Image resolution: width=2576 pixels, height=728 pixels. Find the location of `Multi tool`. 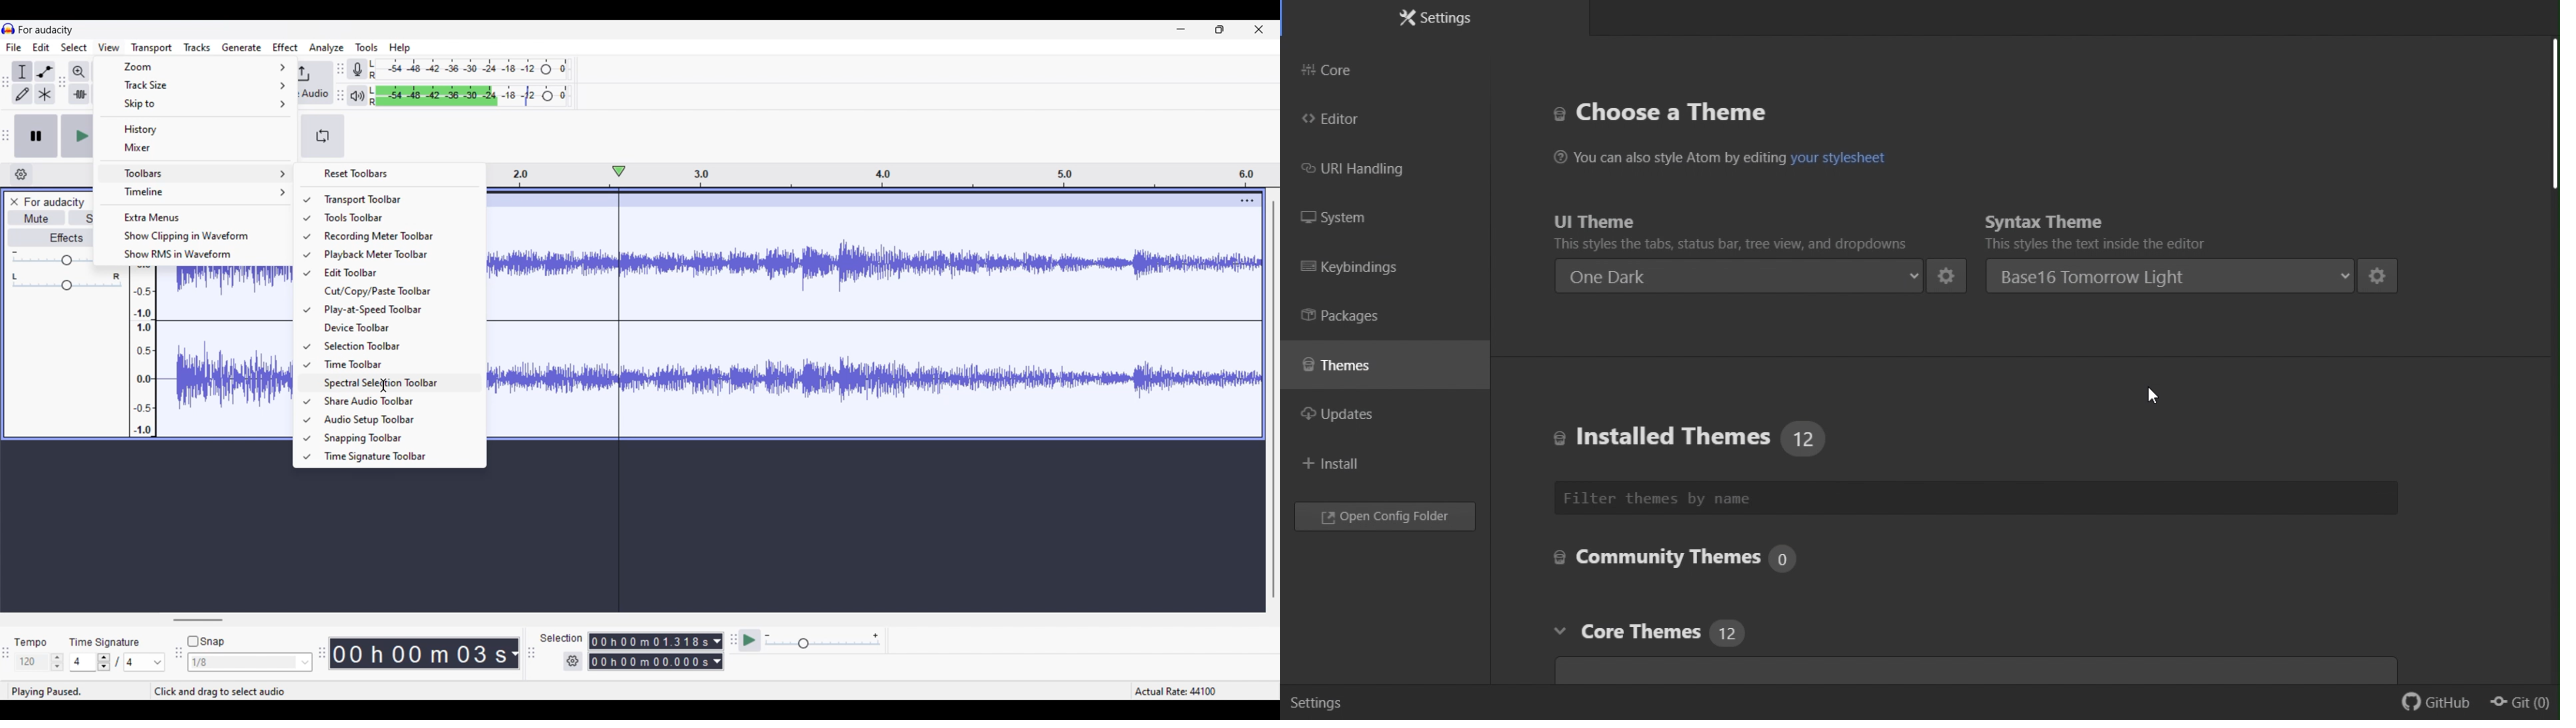

Multi tool is located at coordinates (45, 93).